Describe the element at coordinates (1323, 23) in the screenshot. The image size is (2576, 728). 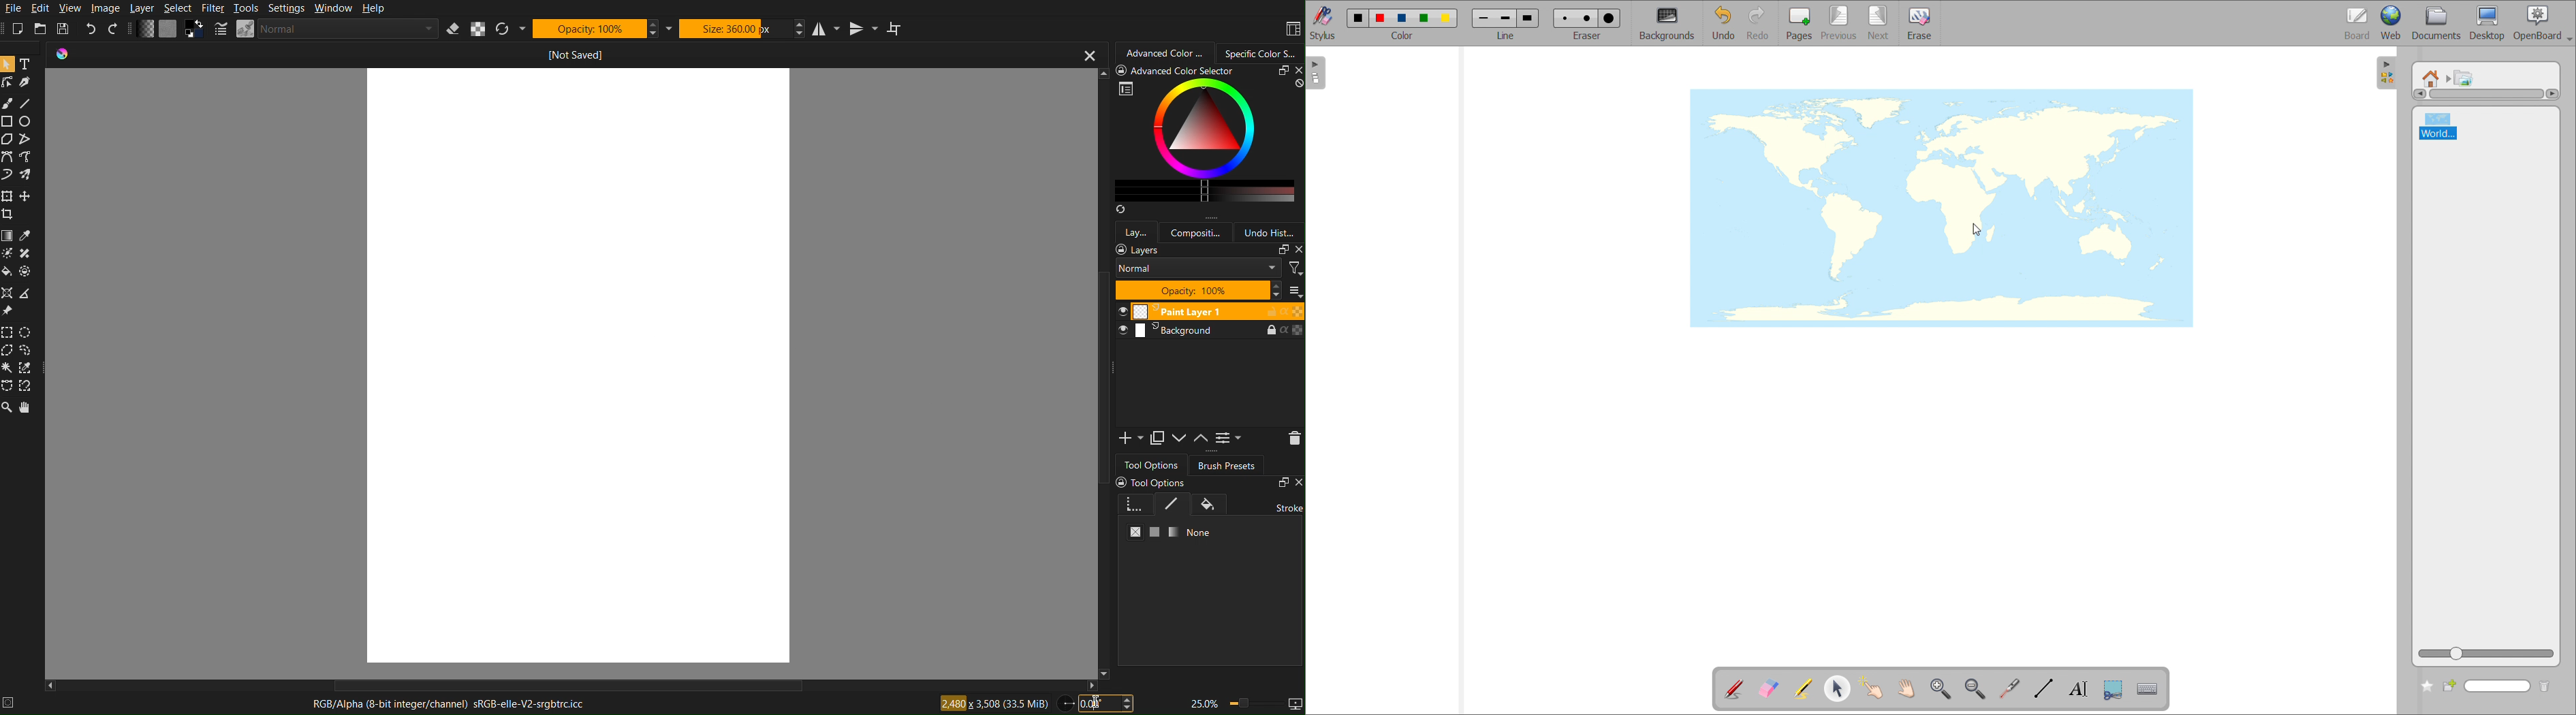
I see `stylus` at that location.